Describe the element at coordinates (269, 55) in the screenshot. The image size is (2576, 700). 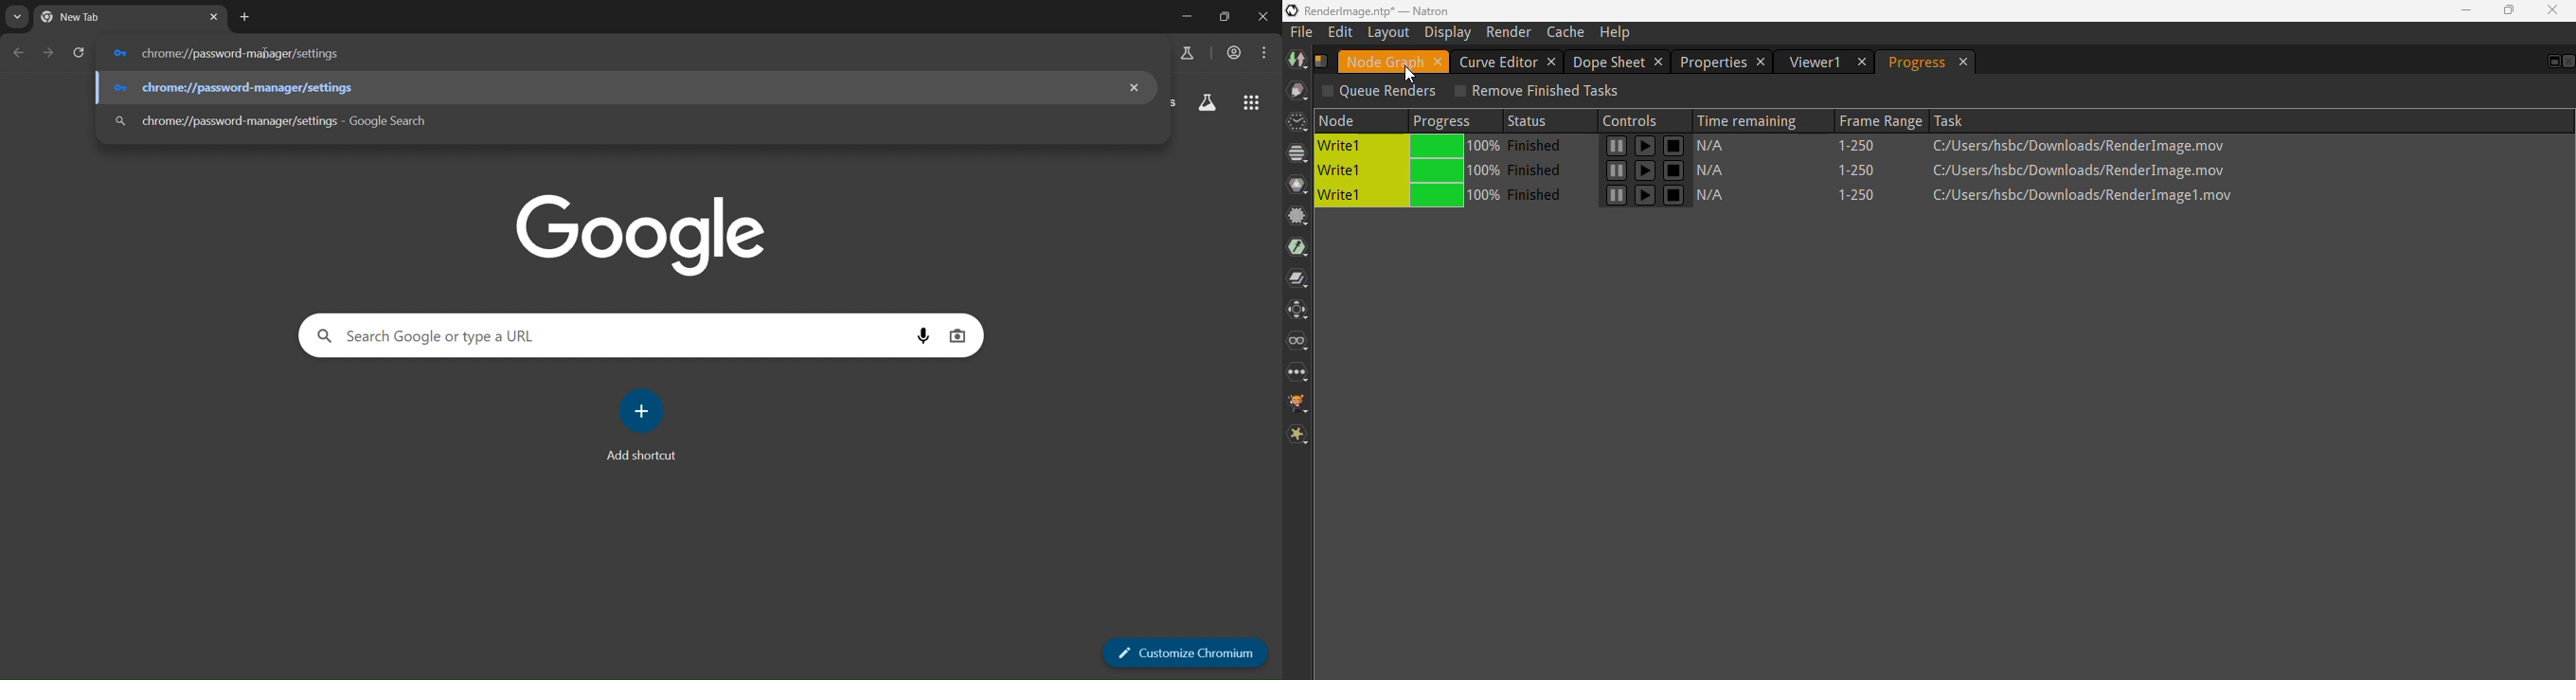
I see `cursor` at that location.